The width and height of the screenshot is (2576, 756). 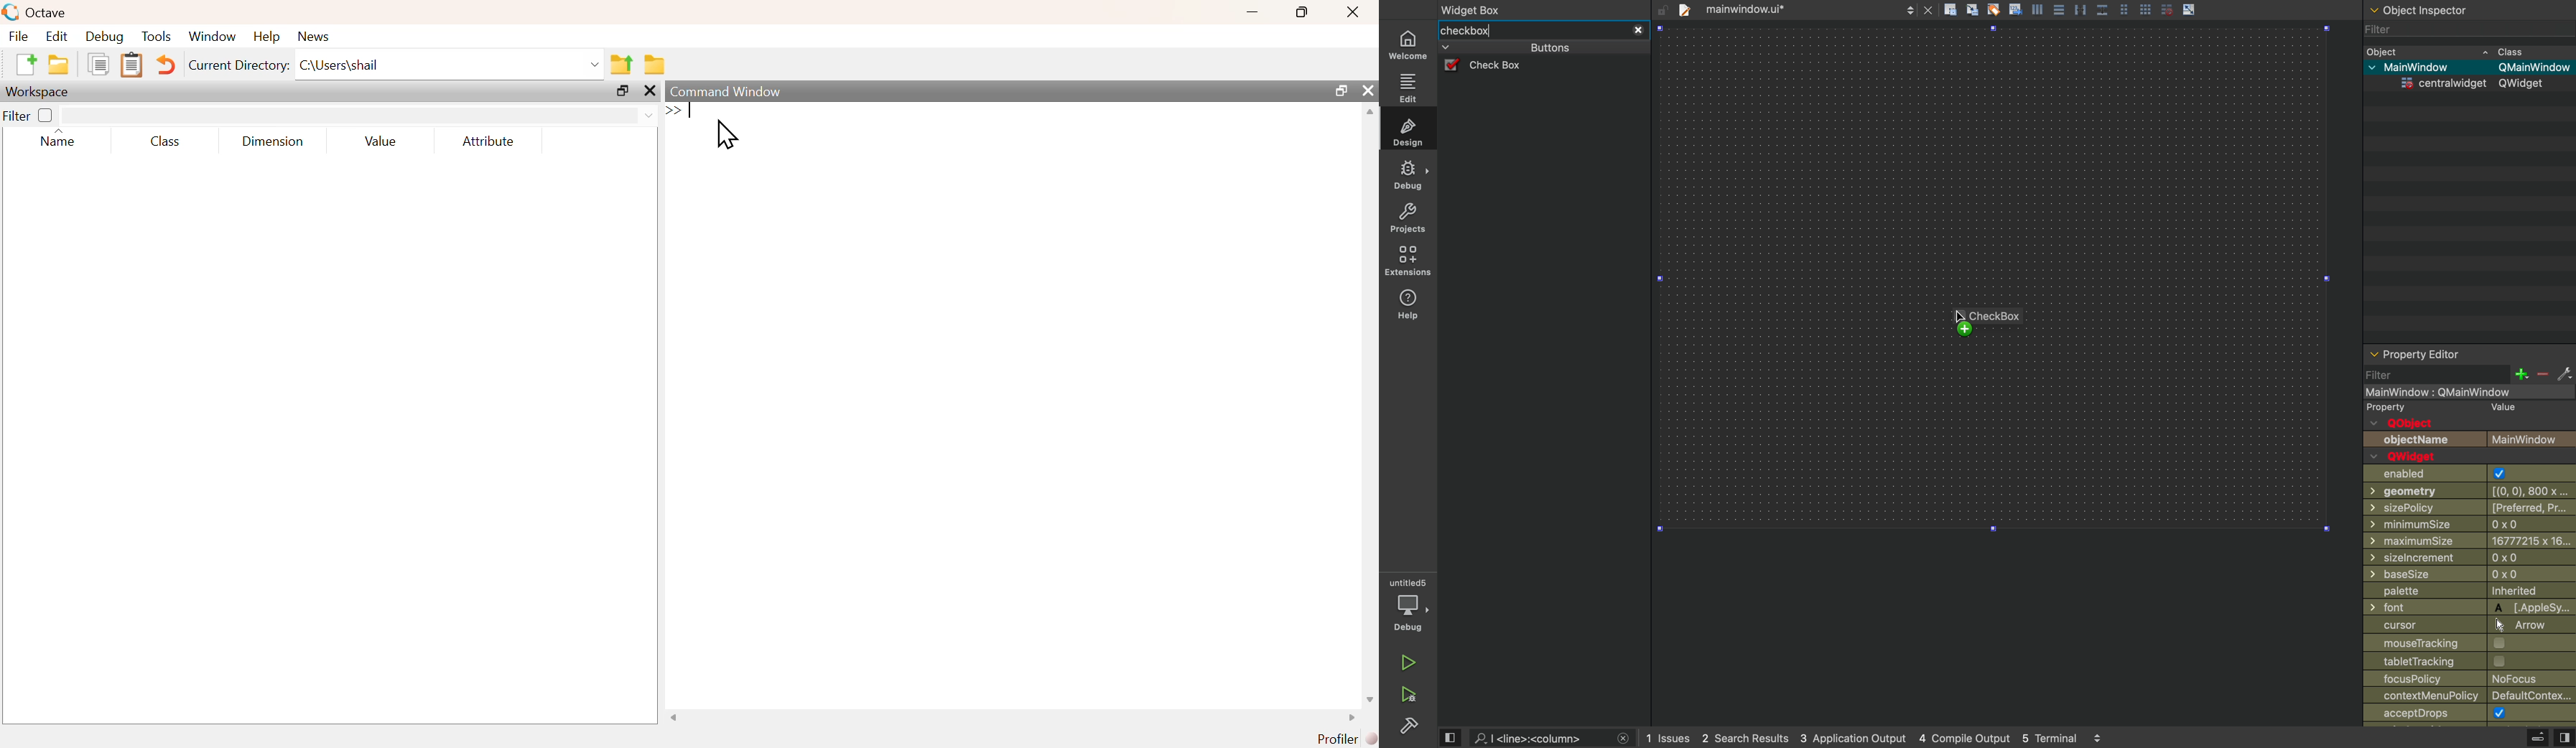 What do you see at coordinates (2469, 440) in the screenshot?
I see `objectname` at bounding box center [2469, 440].